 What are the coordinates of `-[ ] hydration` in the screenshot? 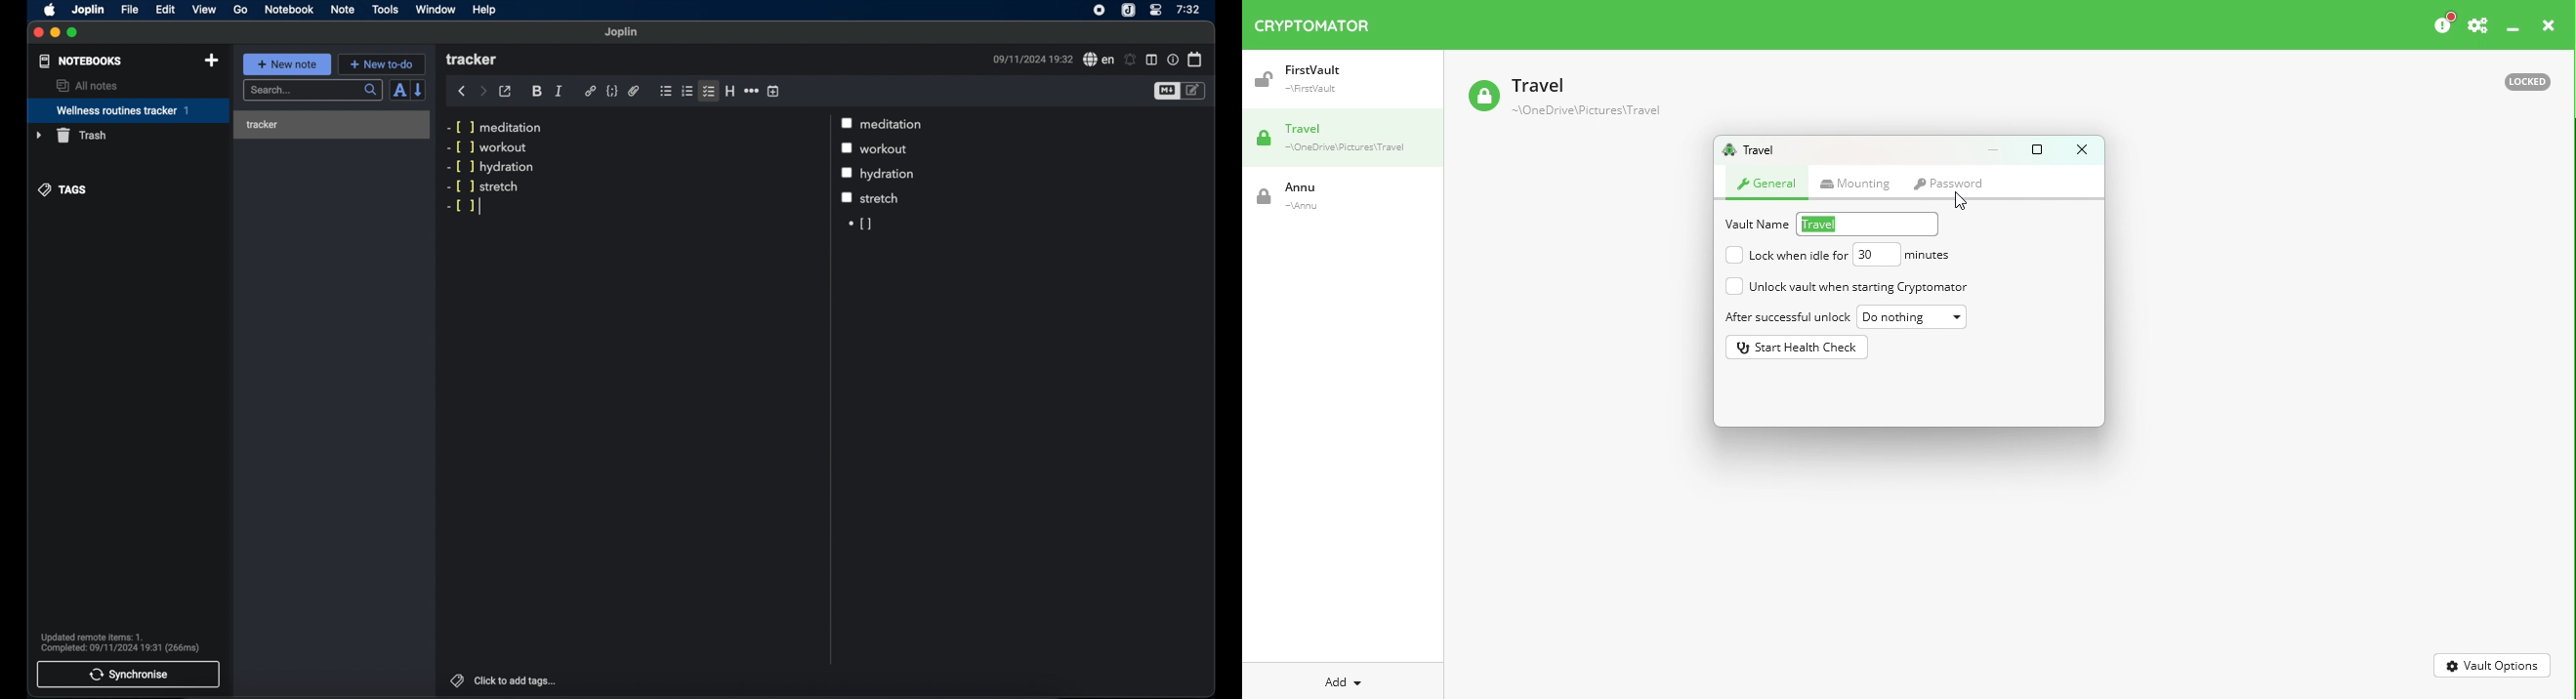 It's located at (493, 168).